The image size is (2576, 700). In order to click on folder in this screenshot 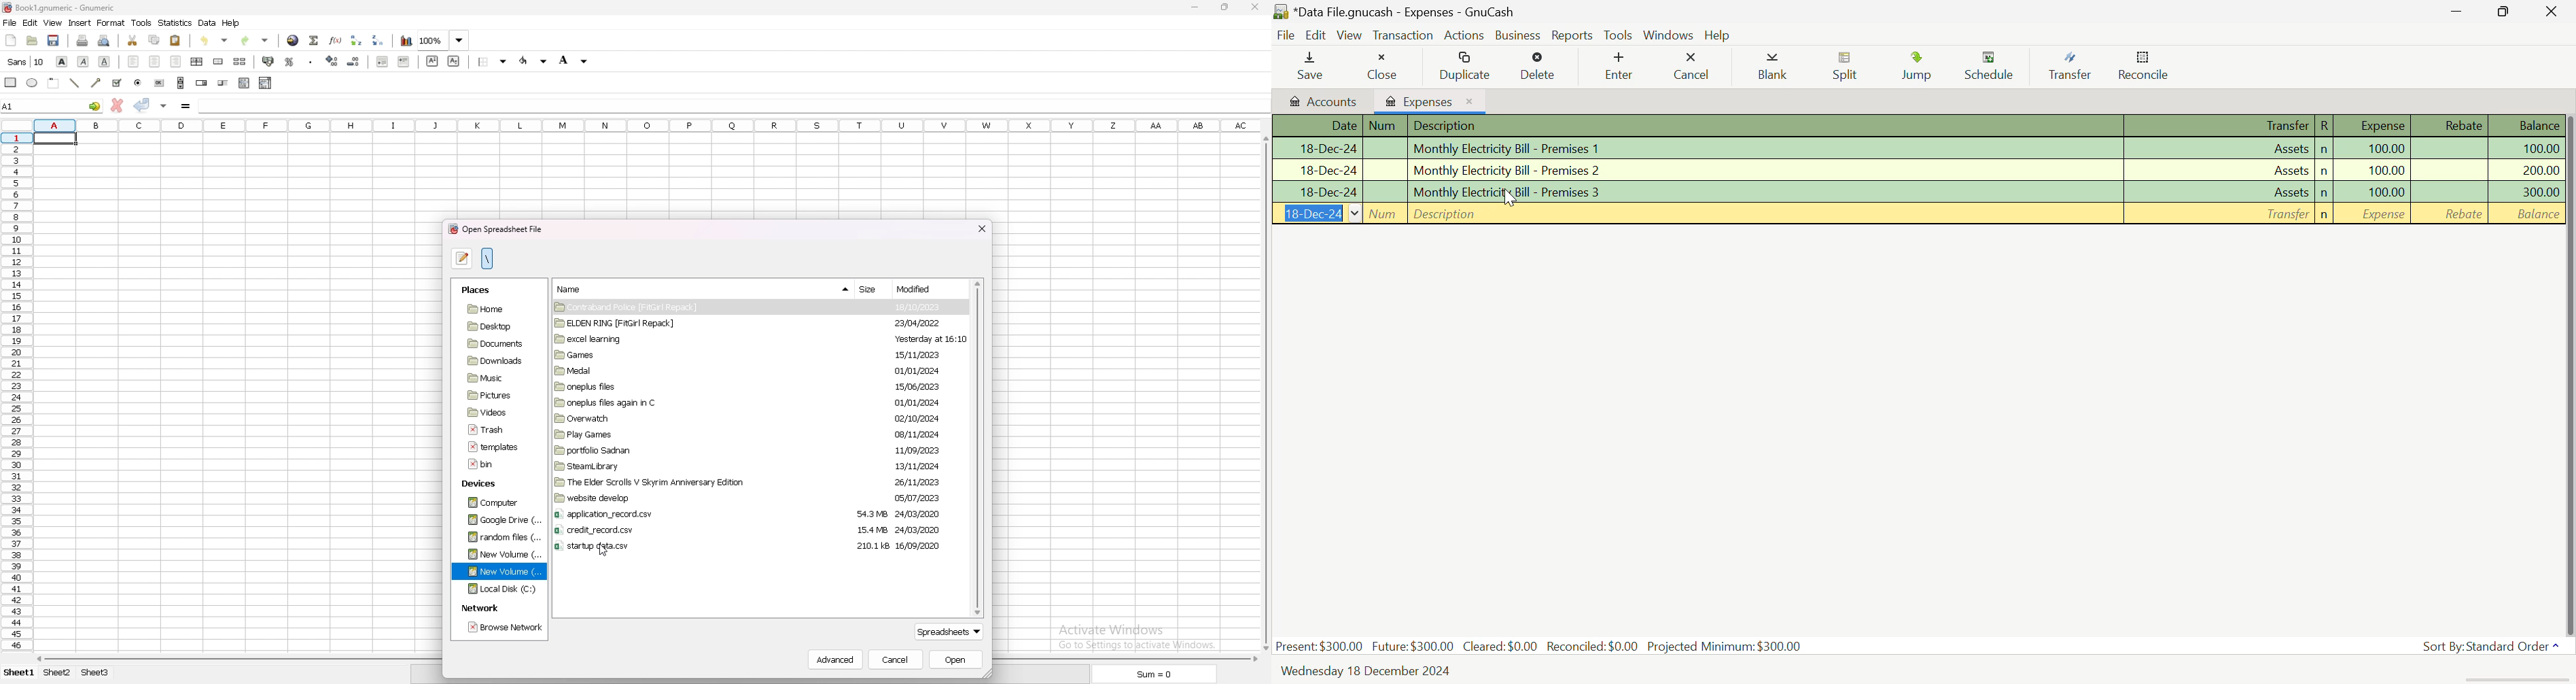, I will do `click(500, 571)`.